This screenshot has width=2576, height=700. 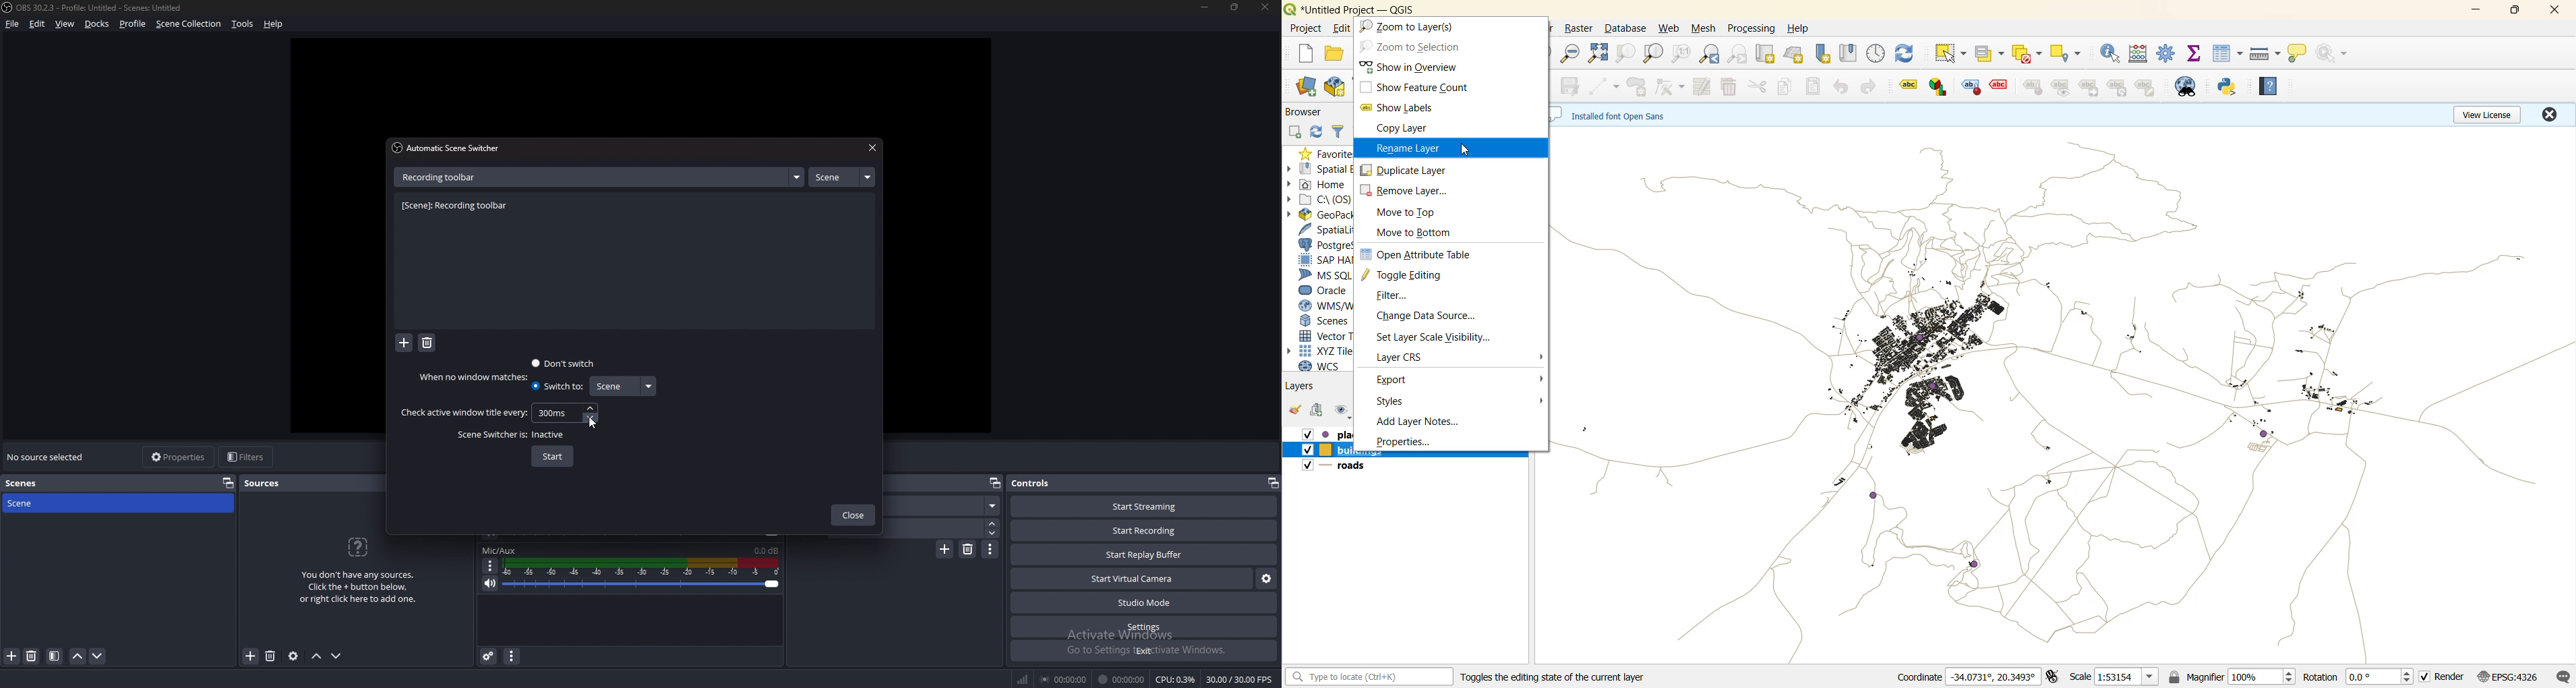 I want to click on properties, so click(x=180, y=457).